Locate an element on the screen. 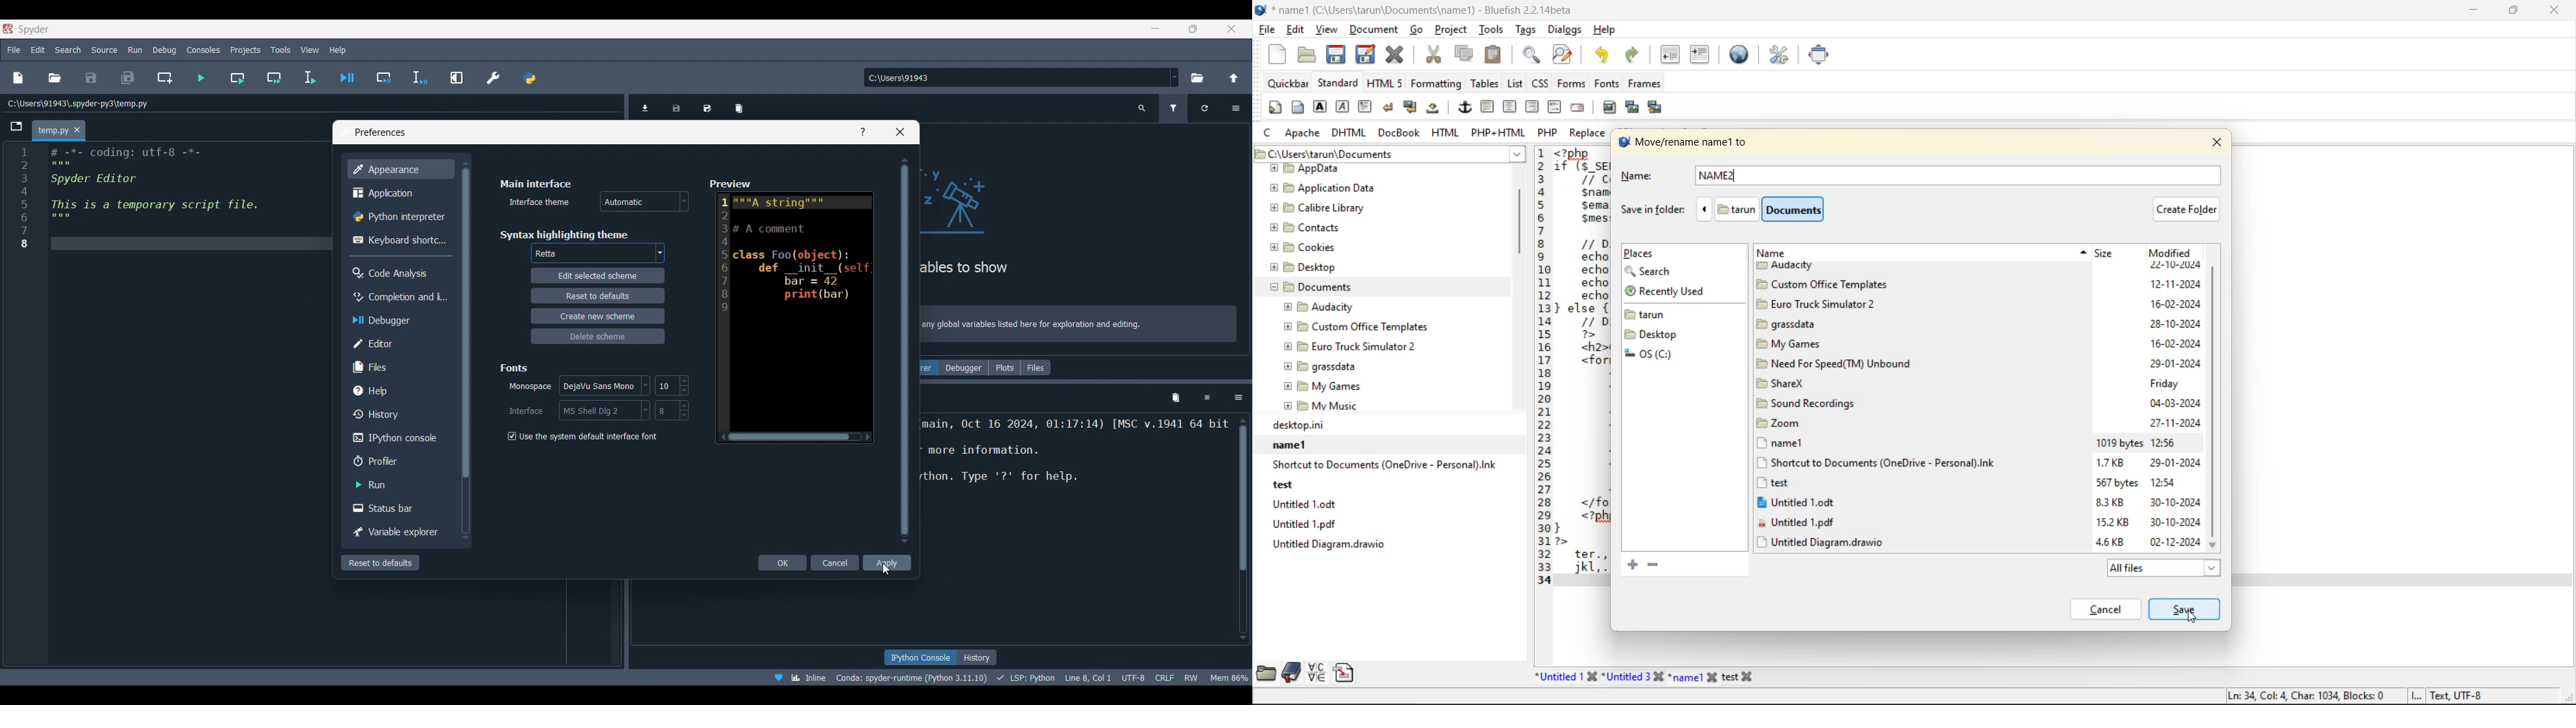 This screenshot has height=728, width=2576. Change to parent directory is located at coordinates (1234, 78).